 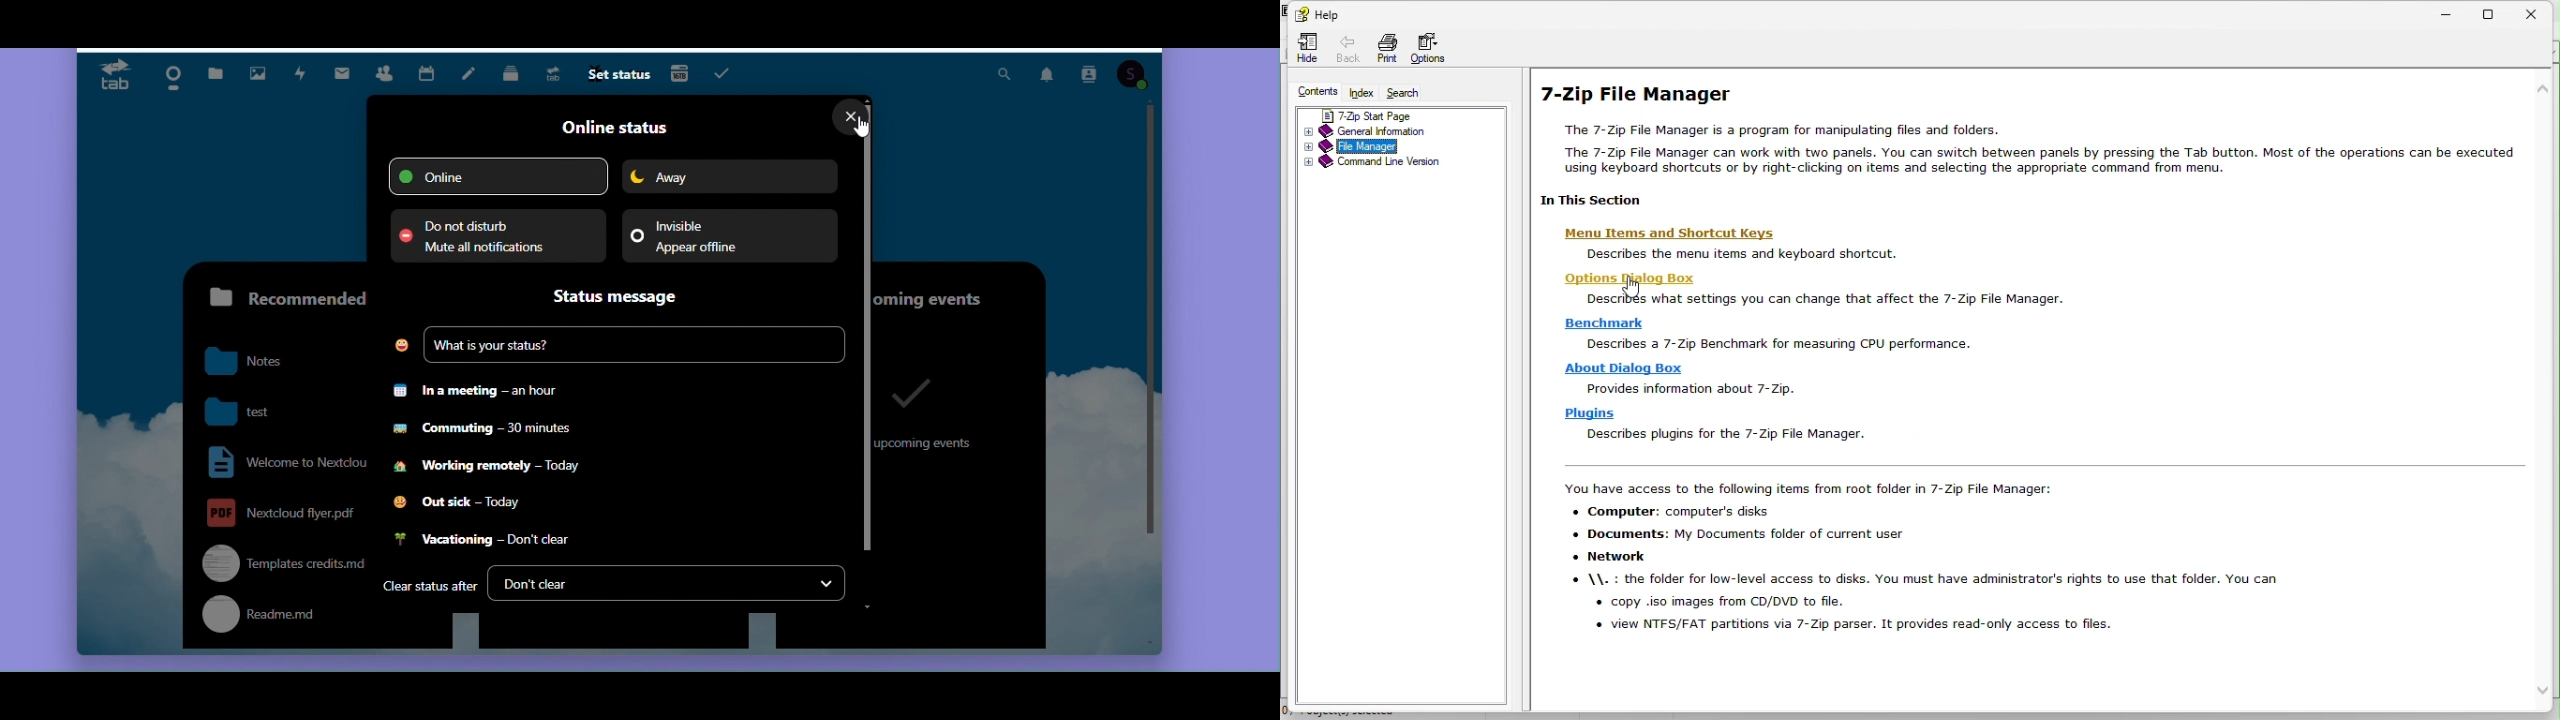 I want to click on Working remotely today, so click(x=489, y=471).